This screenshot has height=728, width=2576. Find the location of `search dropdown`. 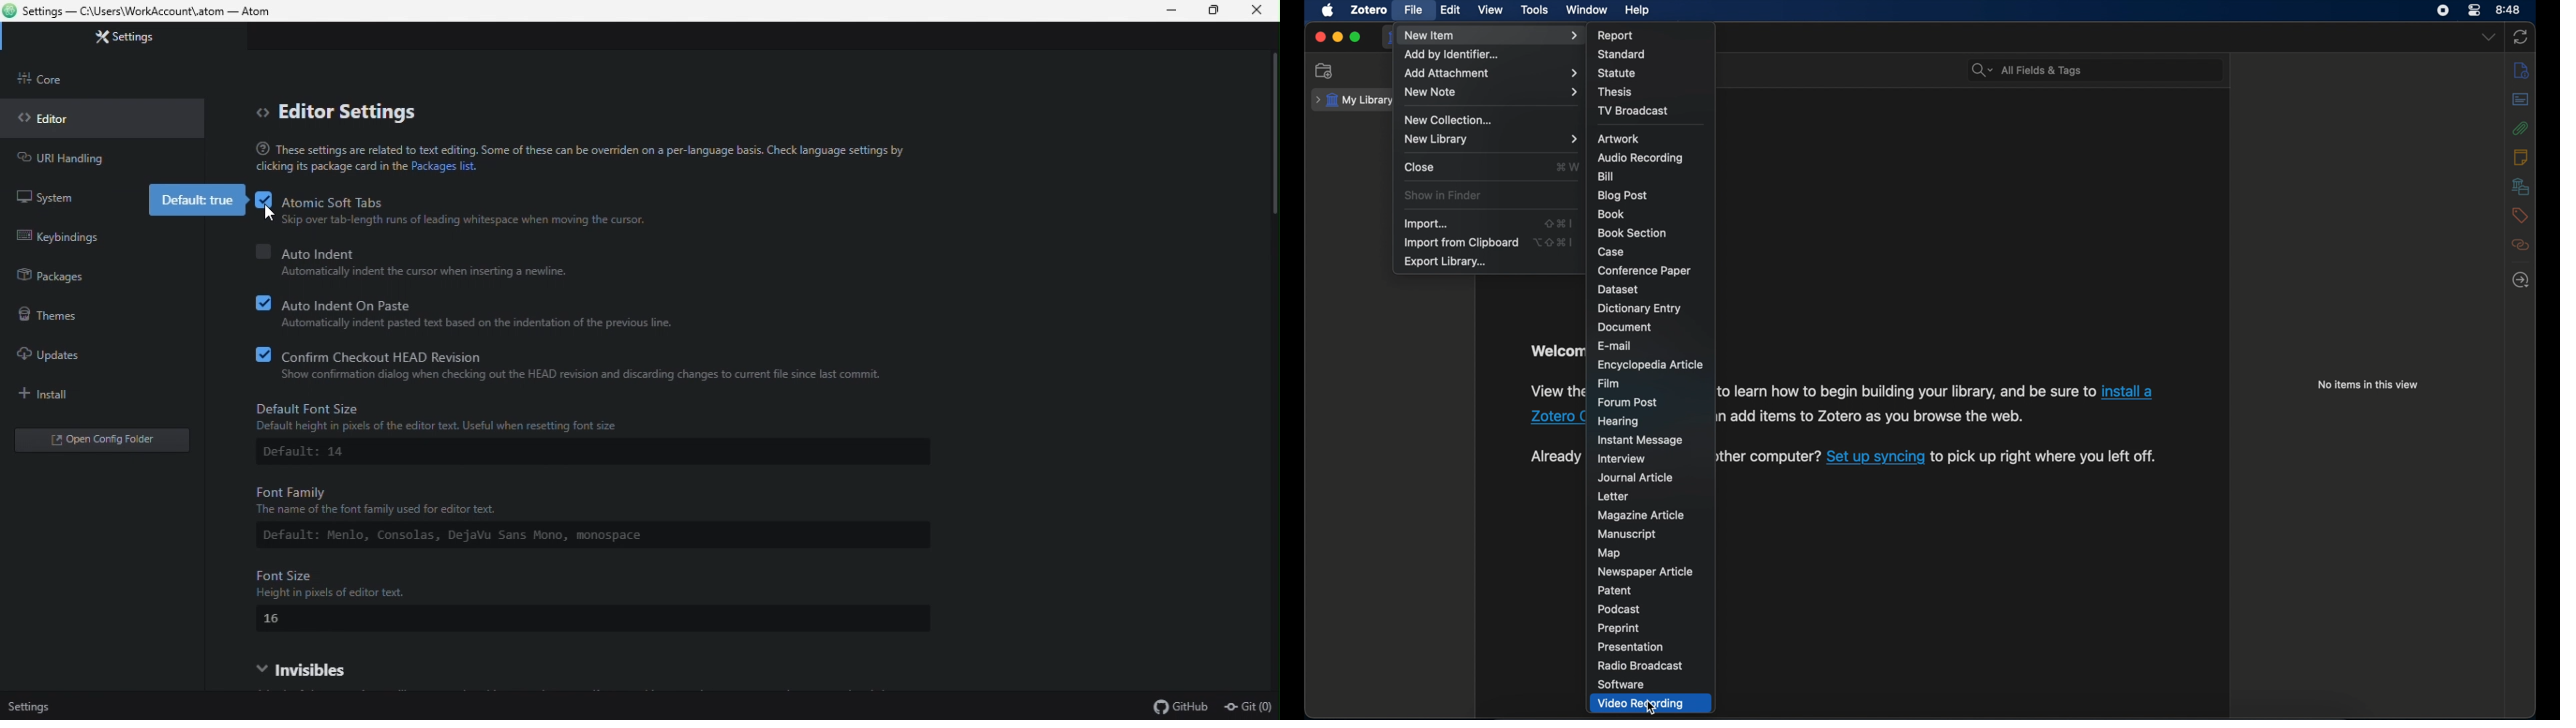

search dropdown is located at coordinates (1981, 71).